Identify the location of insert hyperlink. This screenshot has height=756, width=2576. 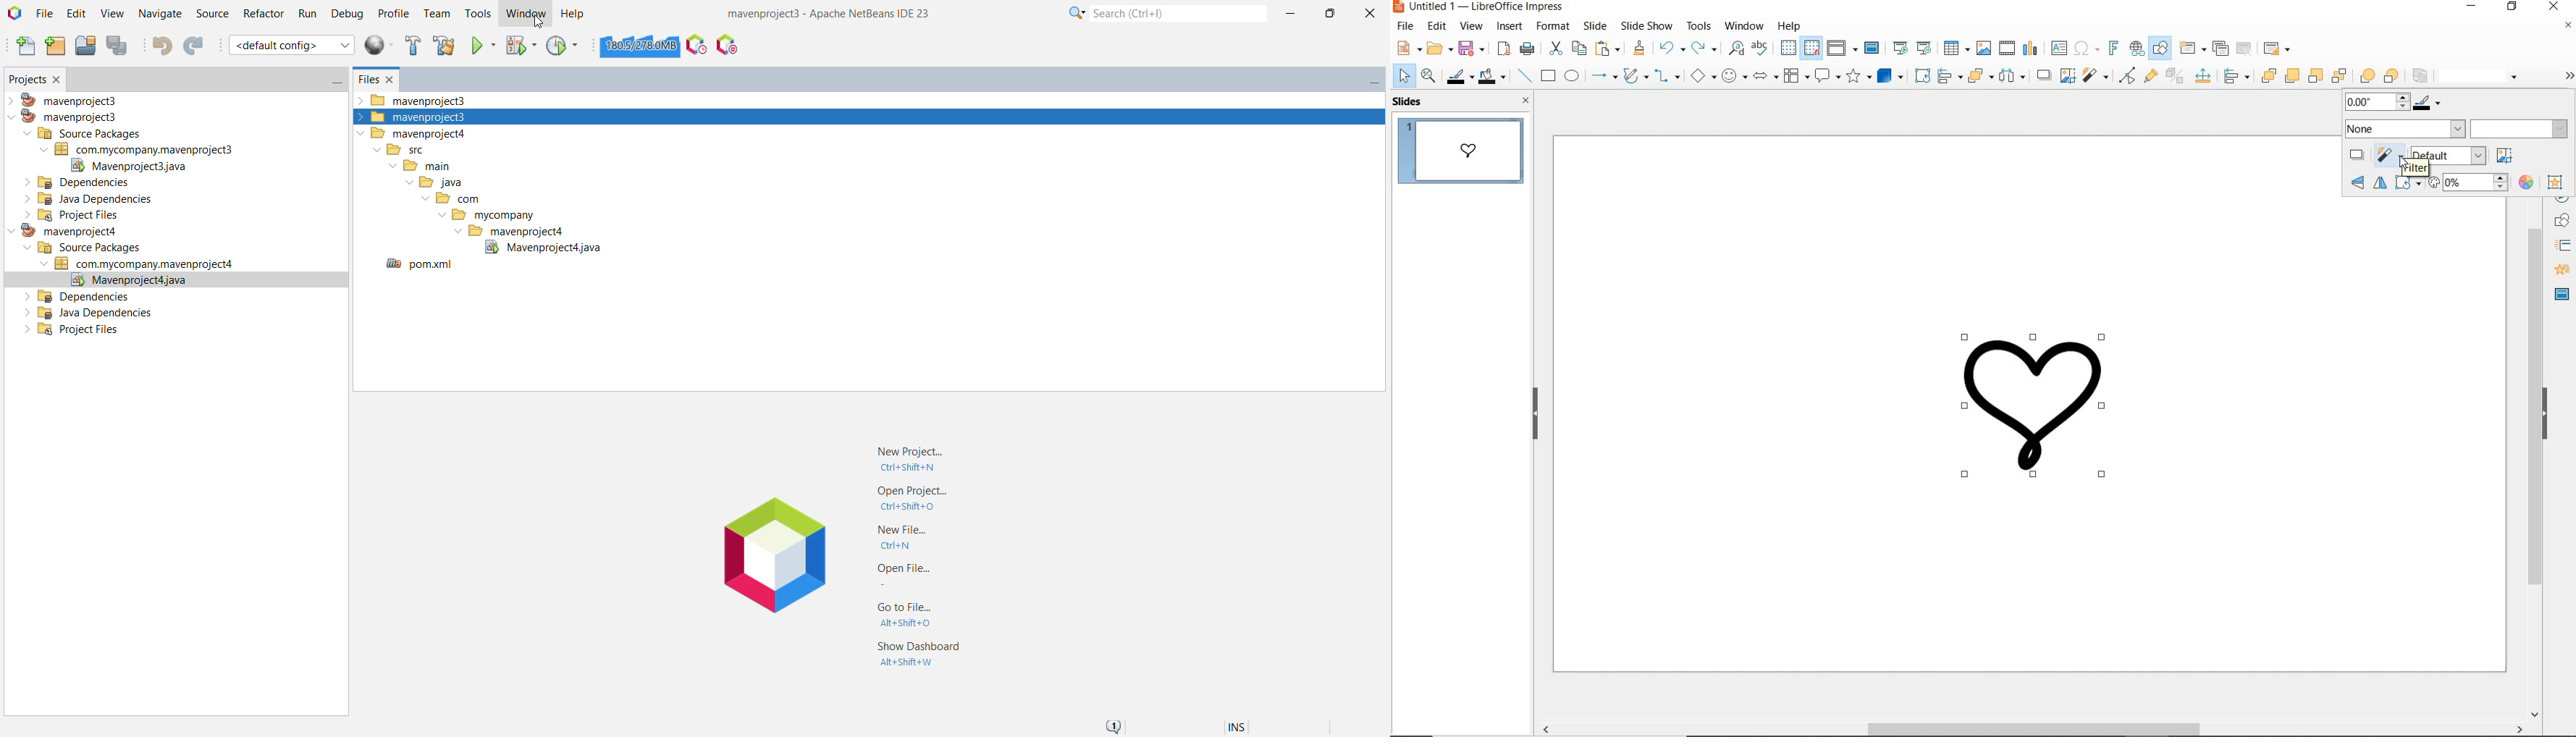
(2137, 49).